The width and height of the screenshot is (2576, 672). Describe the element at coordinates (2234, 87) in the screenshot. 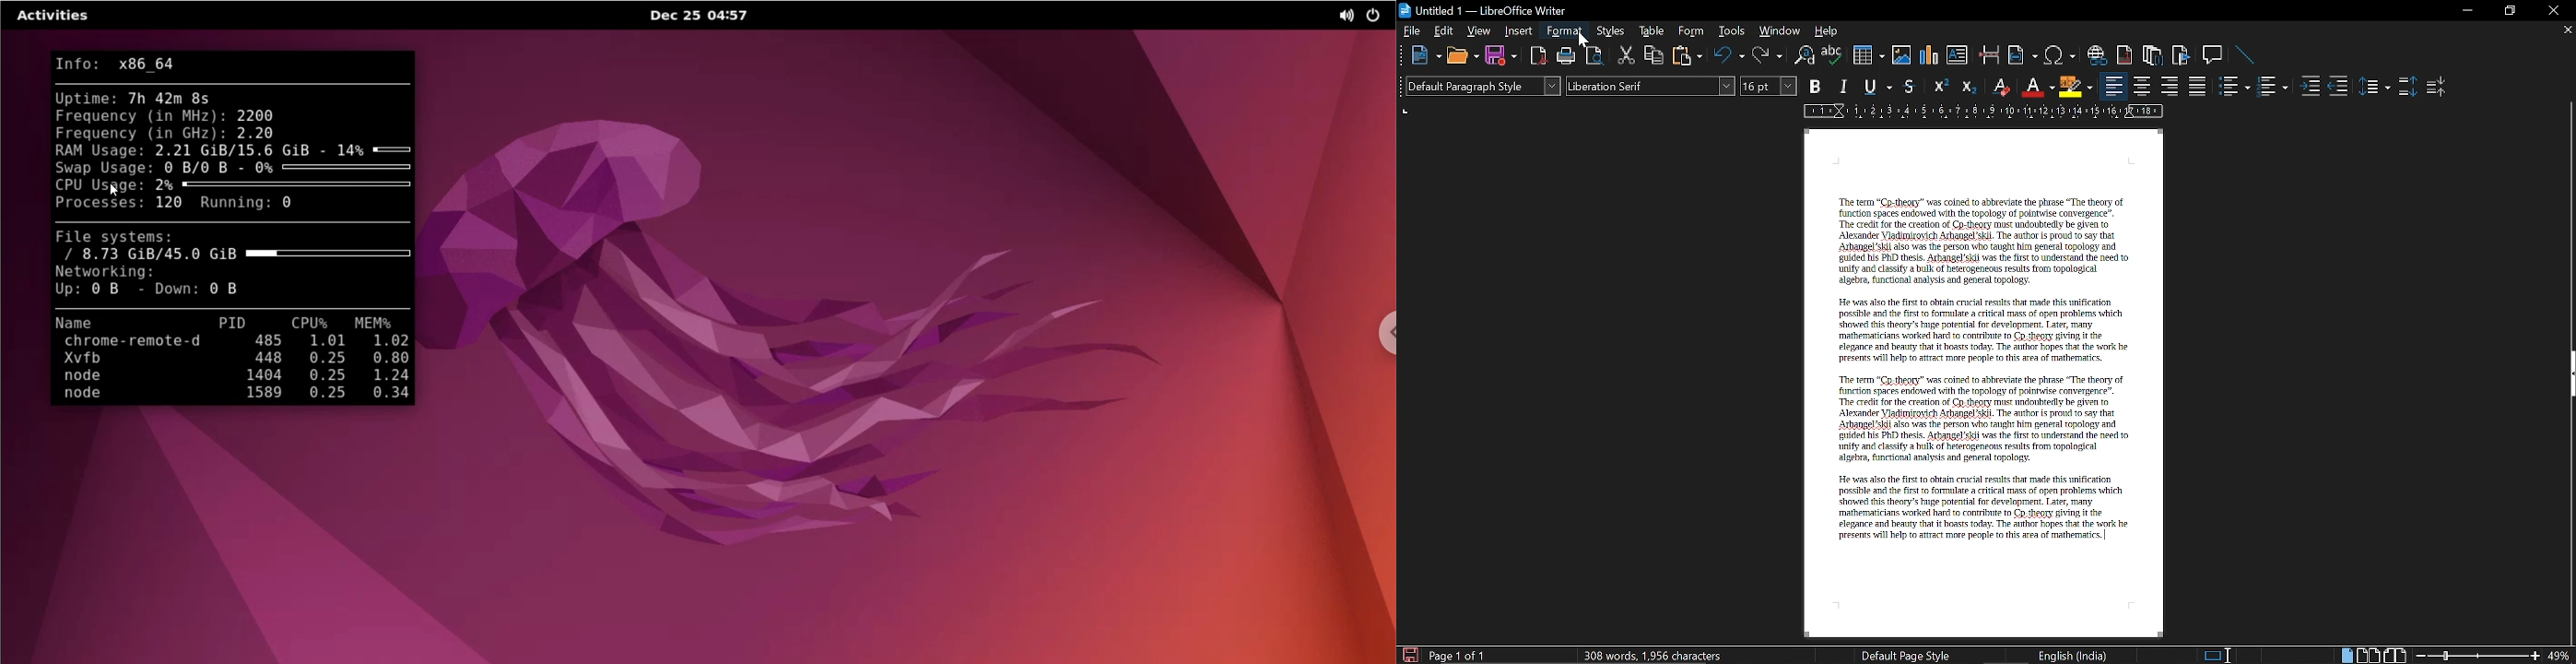

I see `Toggle unordered list` at that location.